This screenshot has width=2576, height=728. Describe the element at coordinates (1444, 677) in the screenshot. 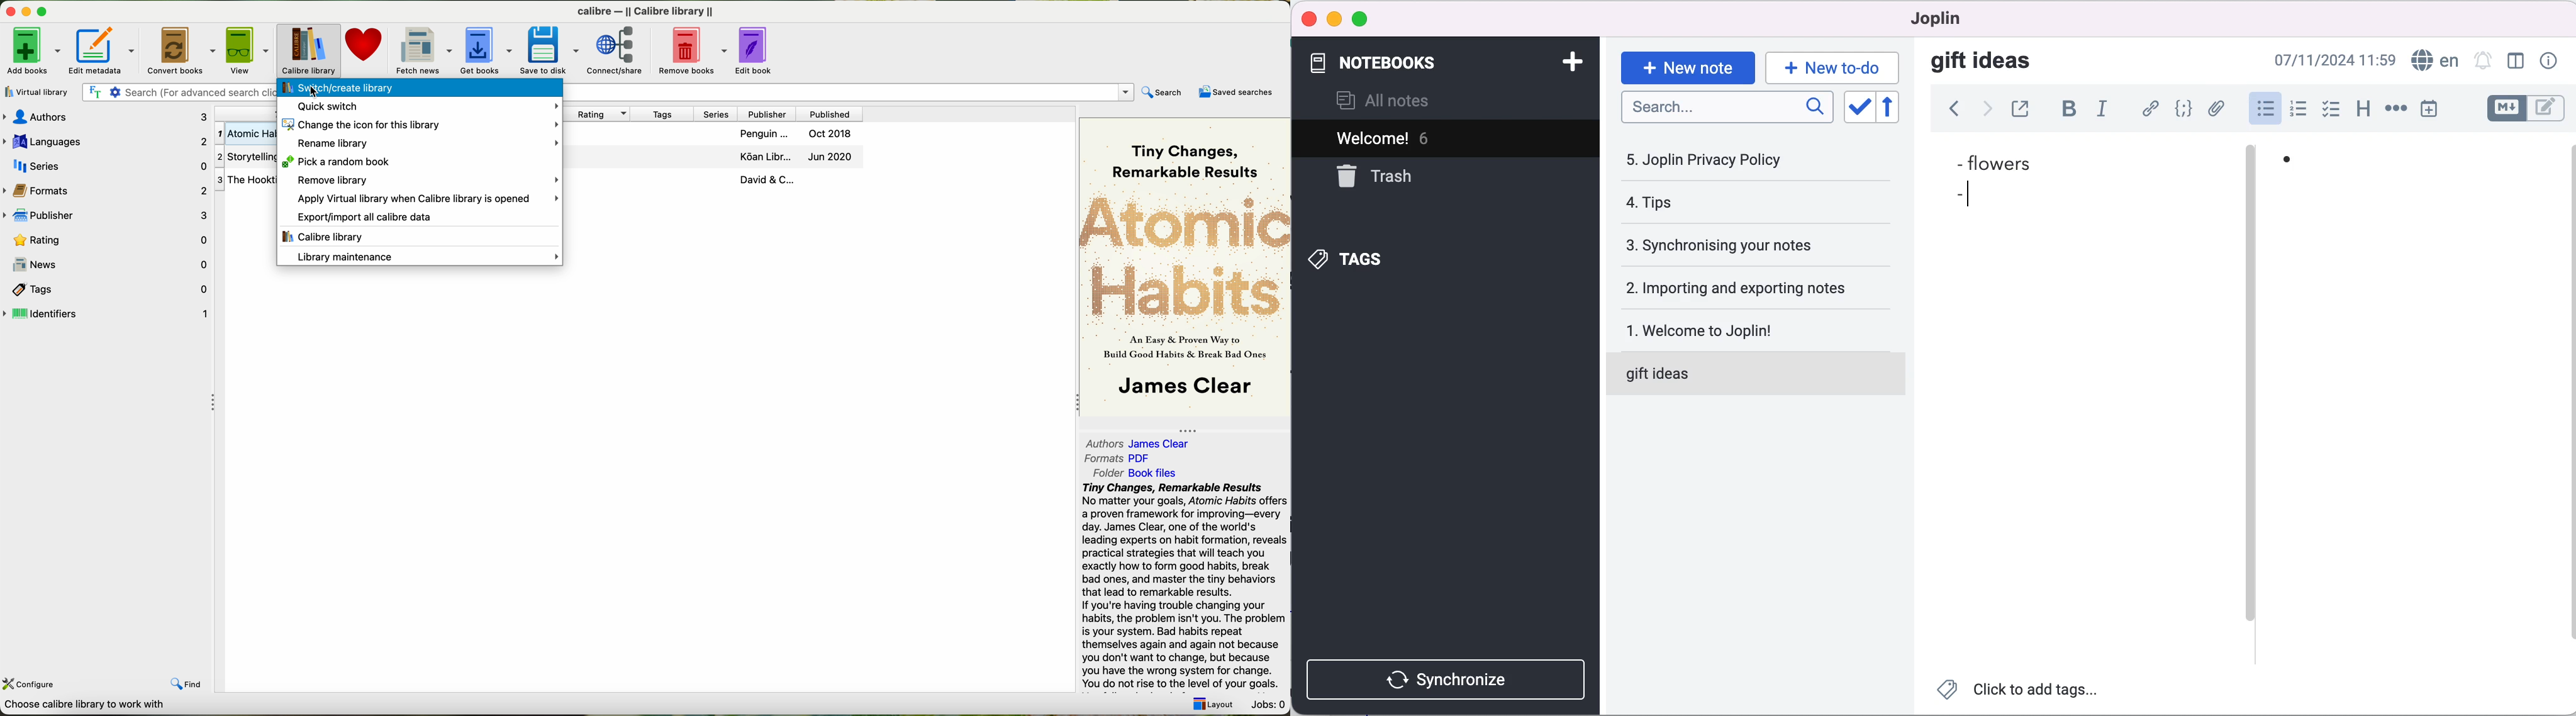

I see `synchronize` at that location.